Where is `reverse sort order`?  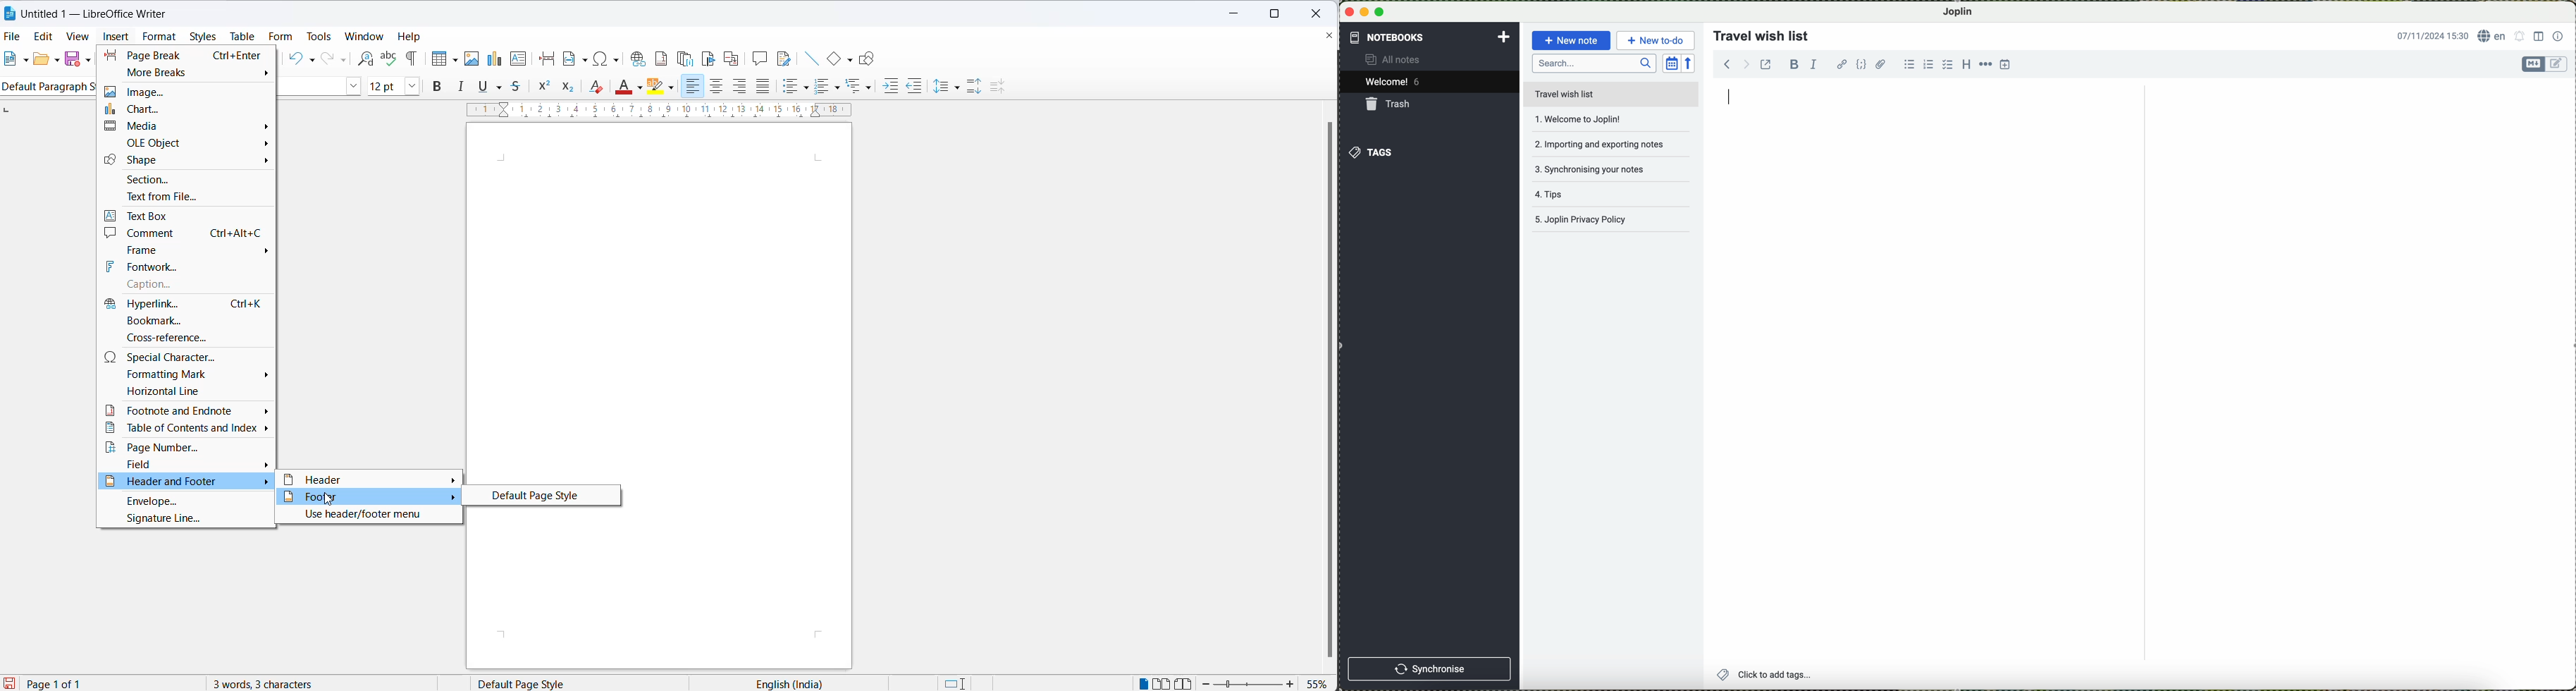
reverse sort order is located at coordinates (1691, 63).